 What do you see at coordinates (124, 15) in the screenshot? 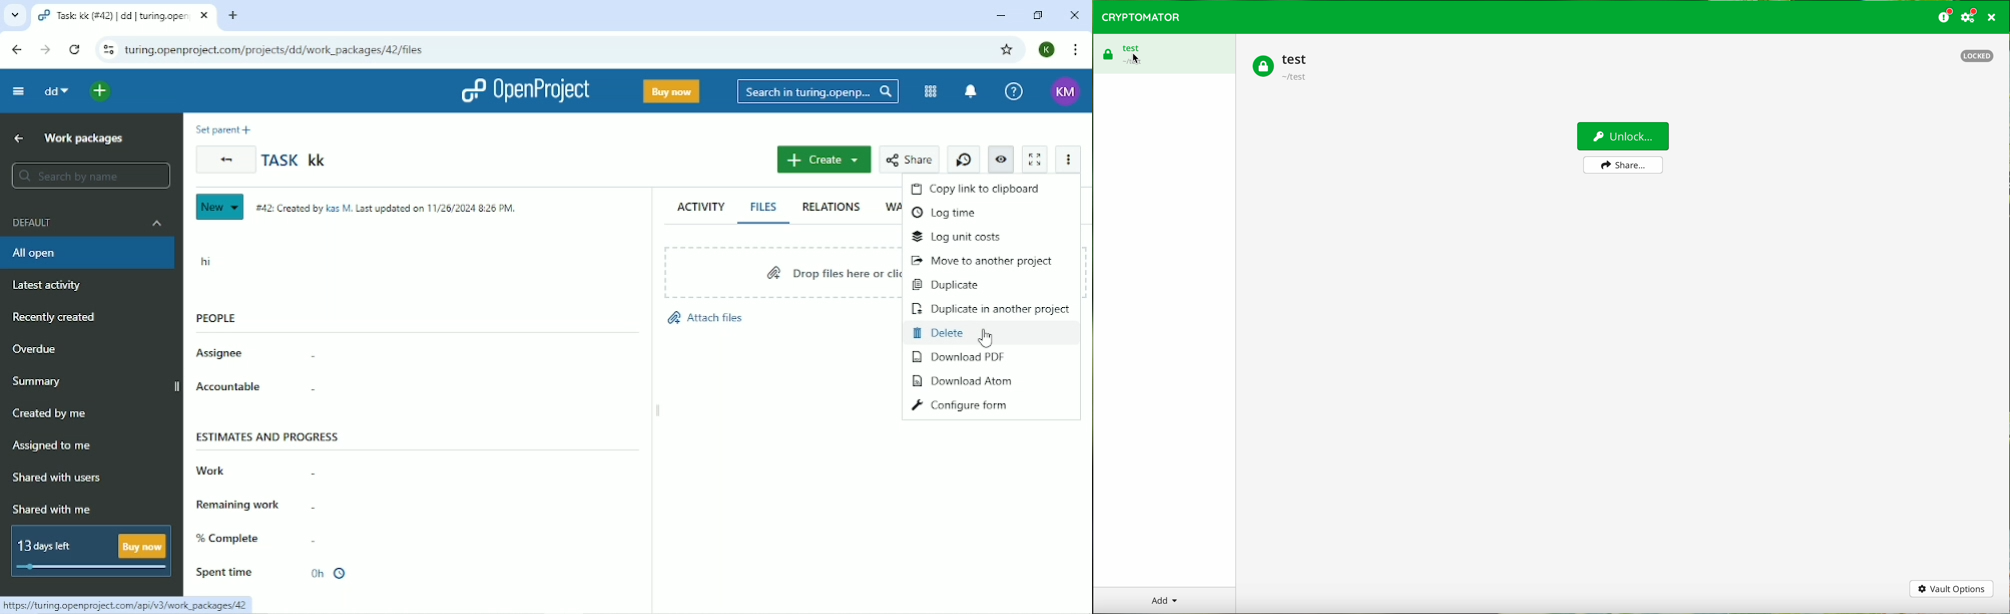
I see `Task: kk(#42) | dd | turing.openproject.com ` at bounding box center [124, 15].